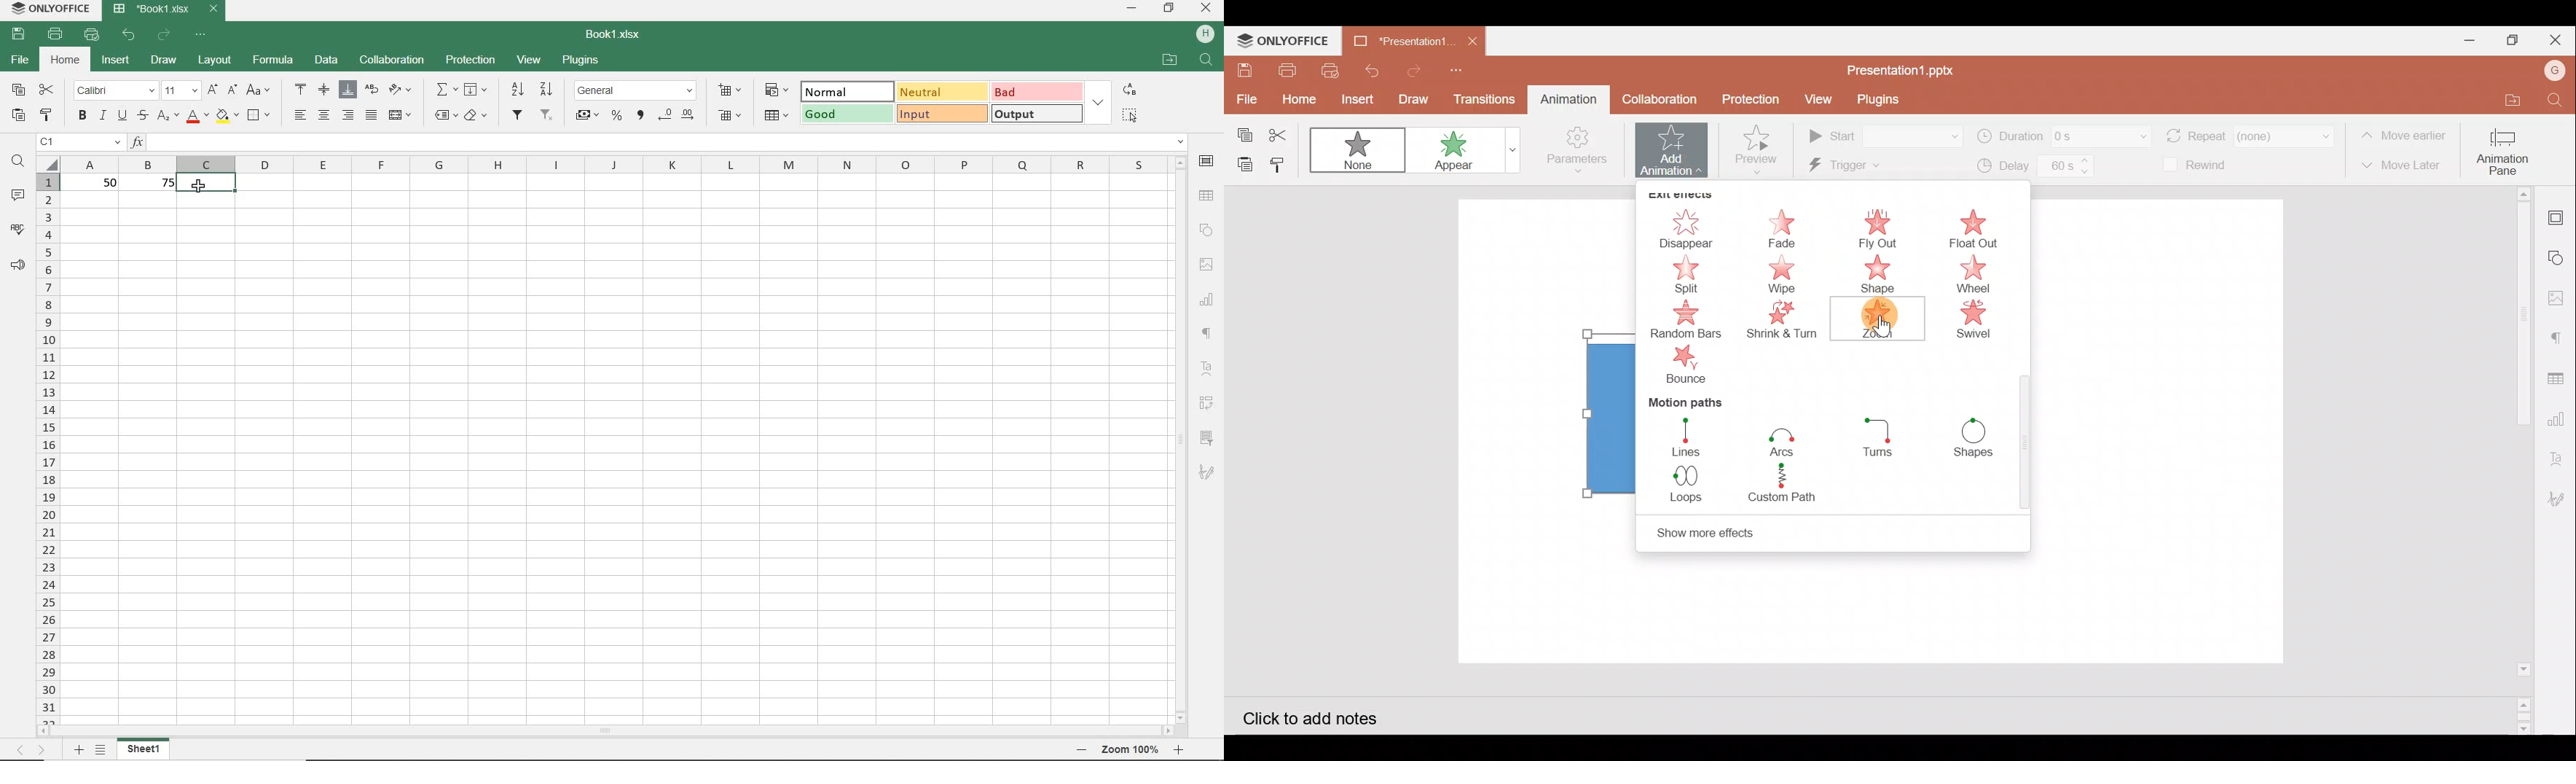 The height and width of the screenshot is (784, 2576). What do you see at coordinates (1244, 98) in the screenshot?
I see `File` at bounding box center [1244, 98].